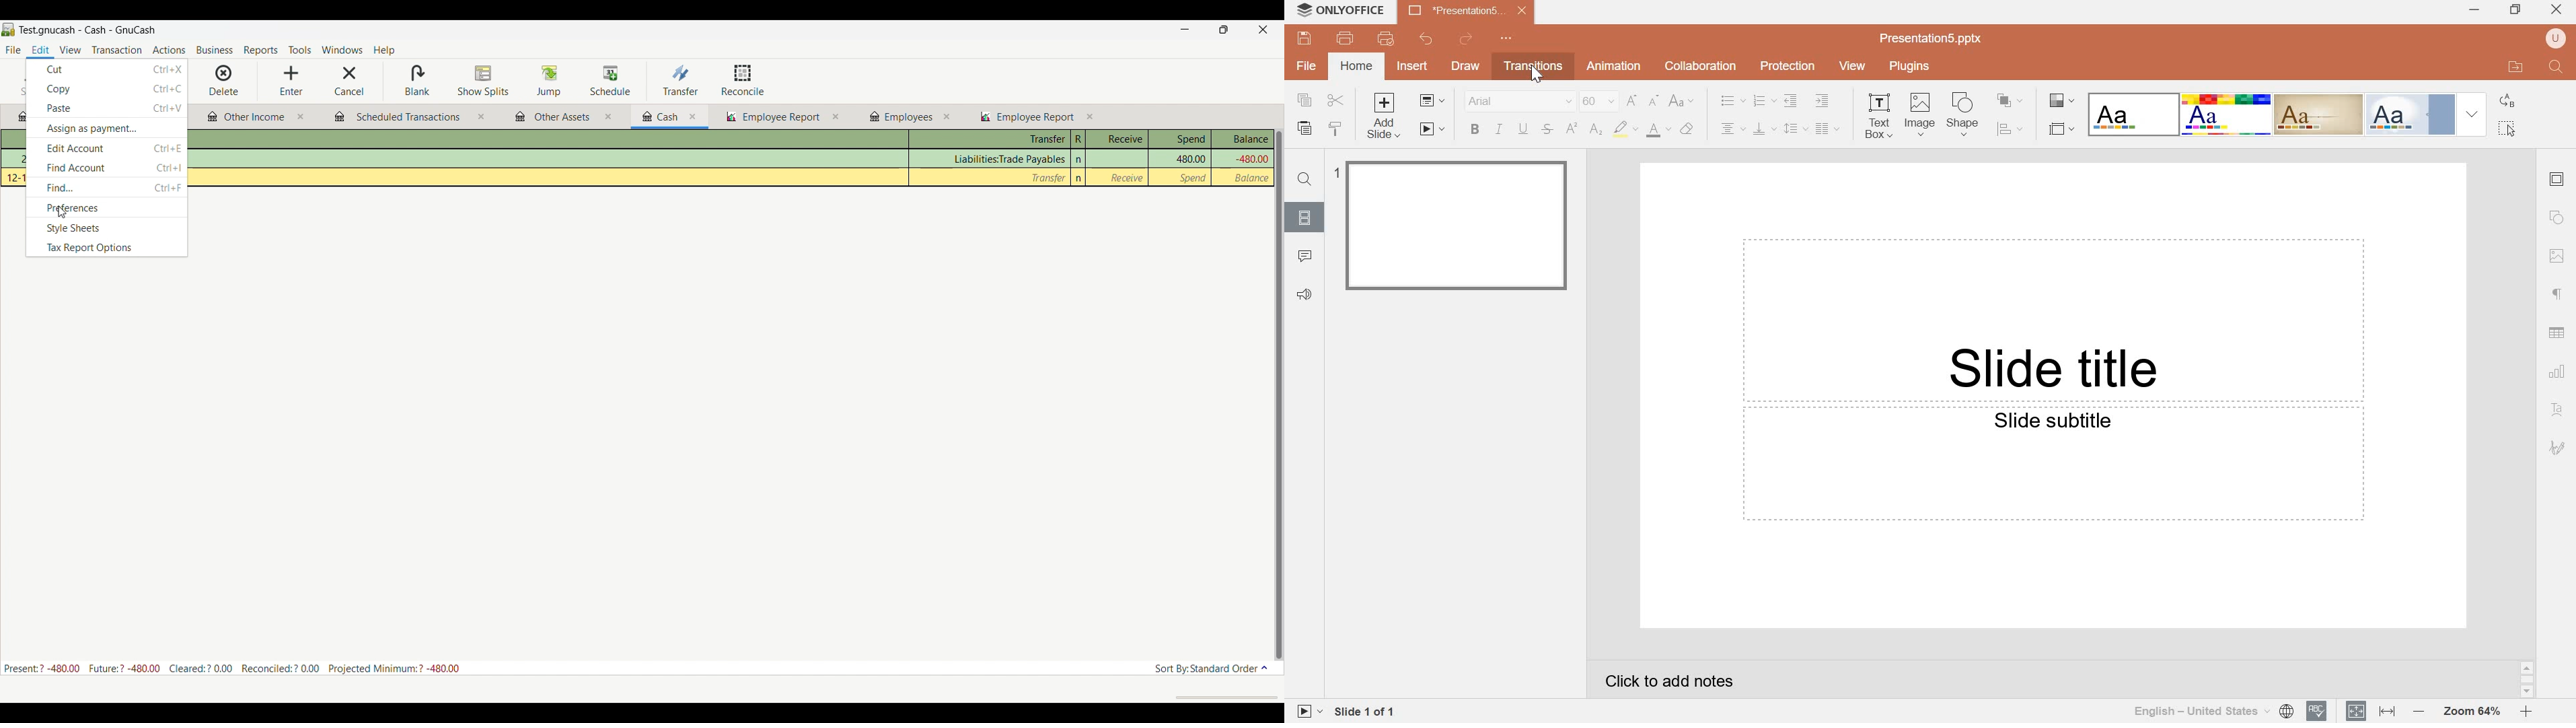 This screenshot has width=2576, height=728. I want to click on close, so click(692, 116).